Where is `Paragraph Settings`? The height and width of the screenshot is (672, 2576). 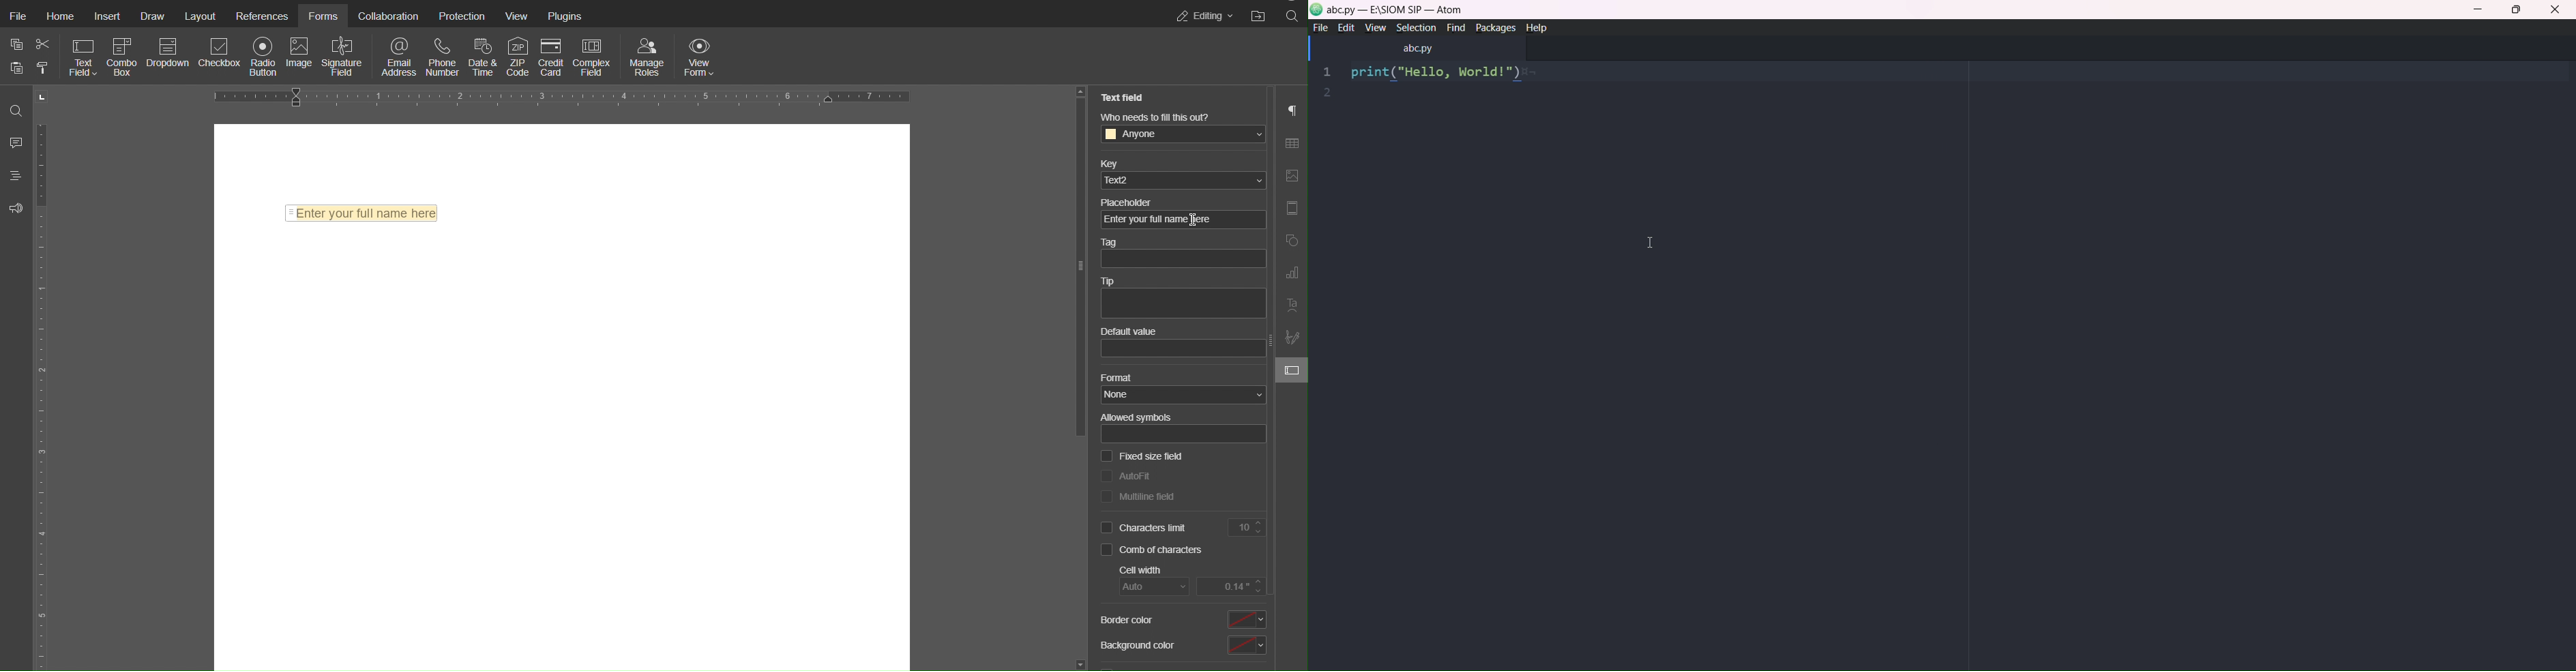 Paragraph Settings is located at coordinates (1291, 110).